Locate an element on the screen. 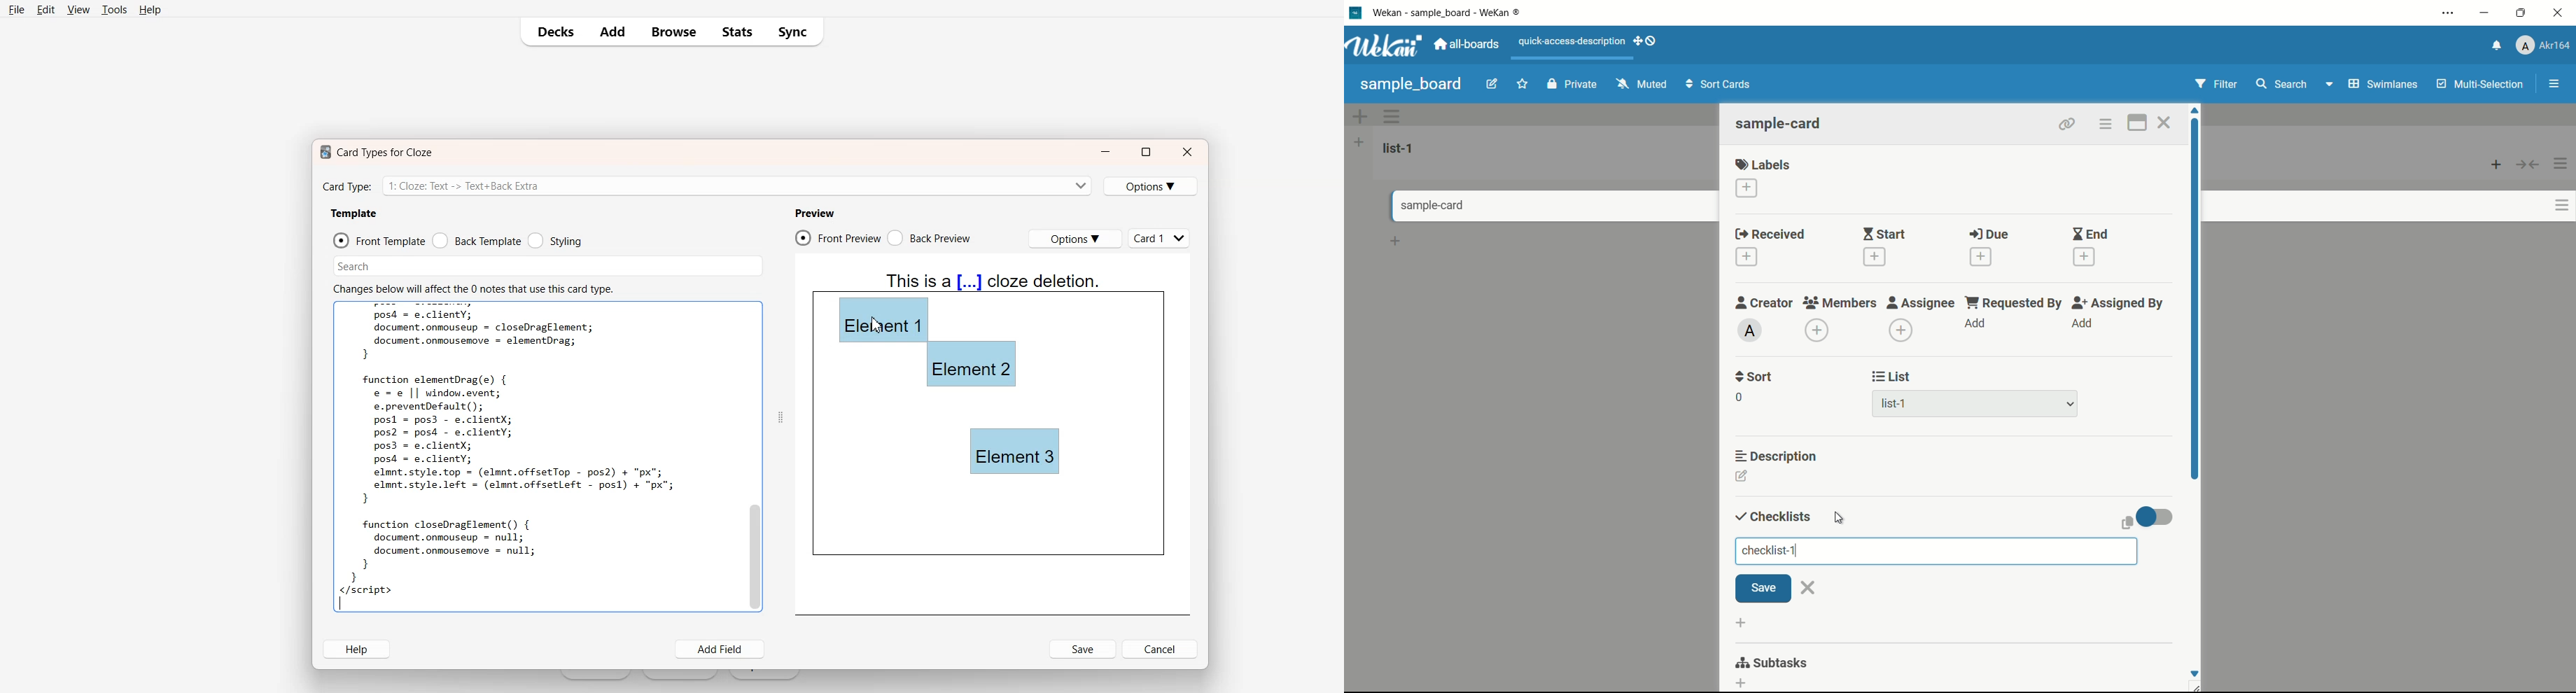  swimlanes is located at coordinates (2382, 84).